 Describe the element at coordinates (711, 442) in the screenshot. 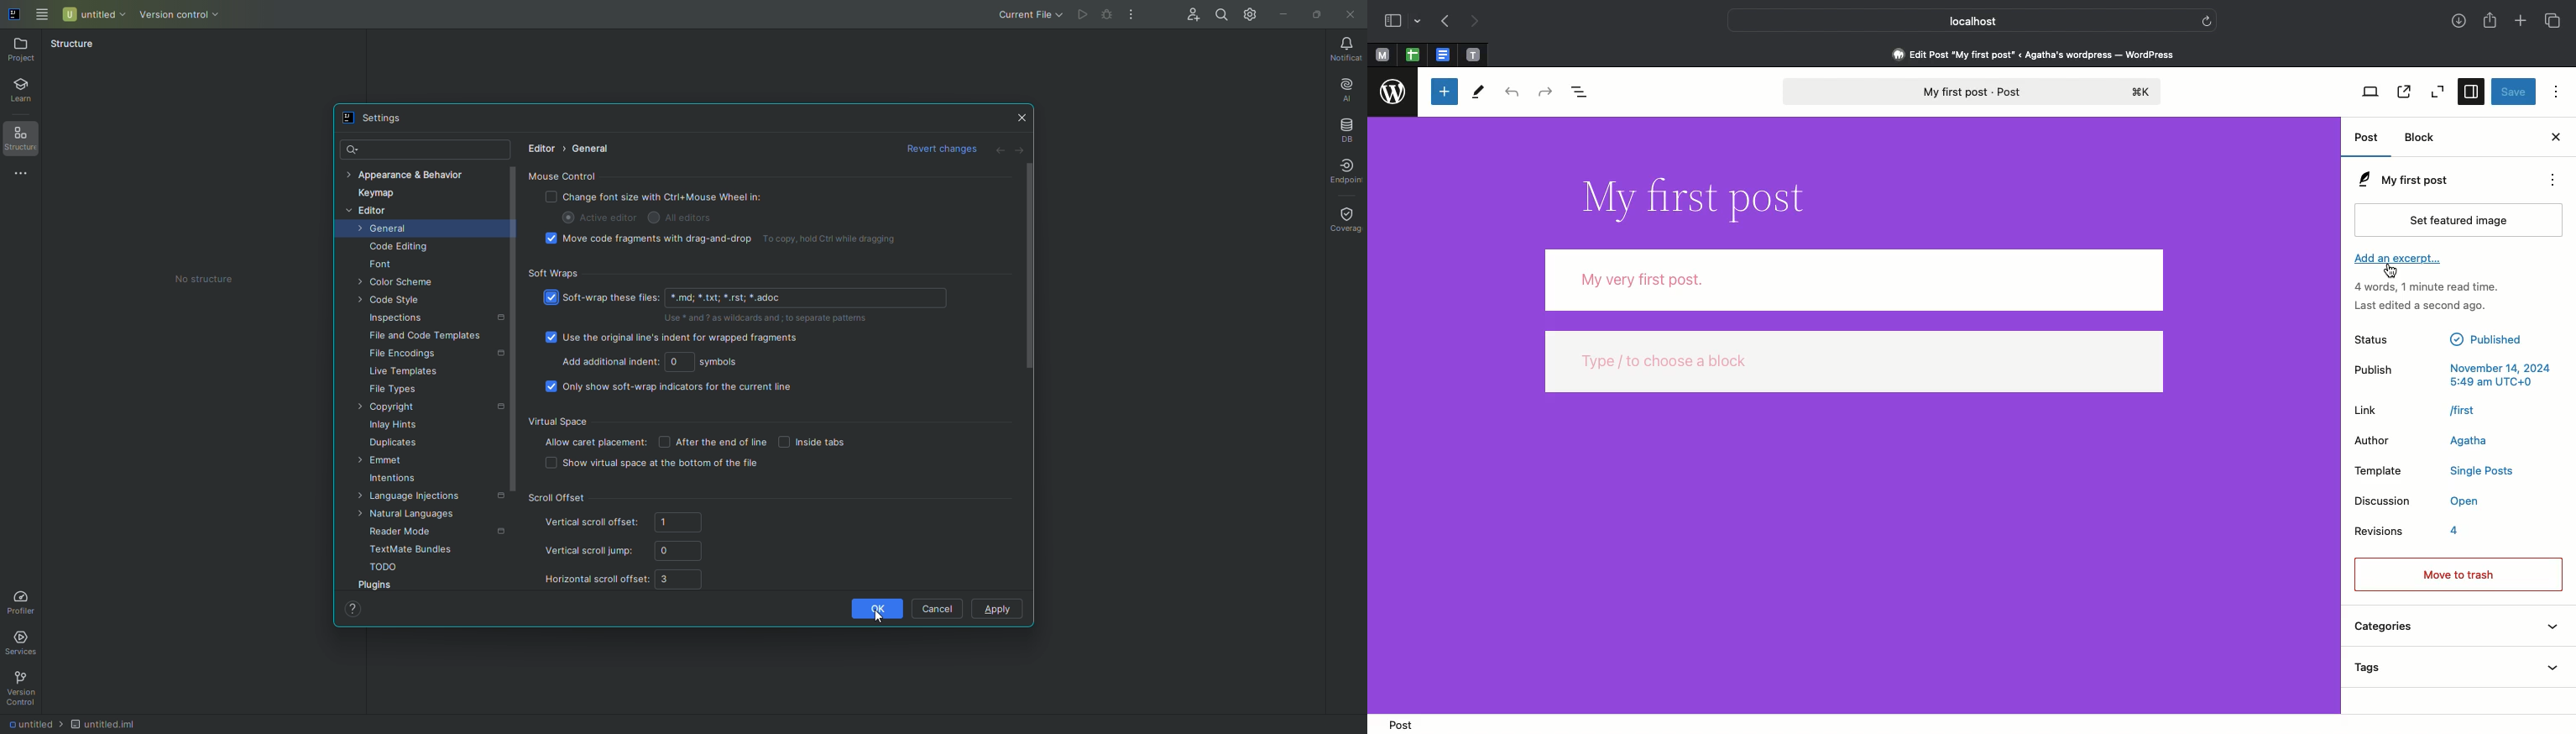

I see `After the end of line` at that location.